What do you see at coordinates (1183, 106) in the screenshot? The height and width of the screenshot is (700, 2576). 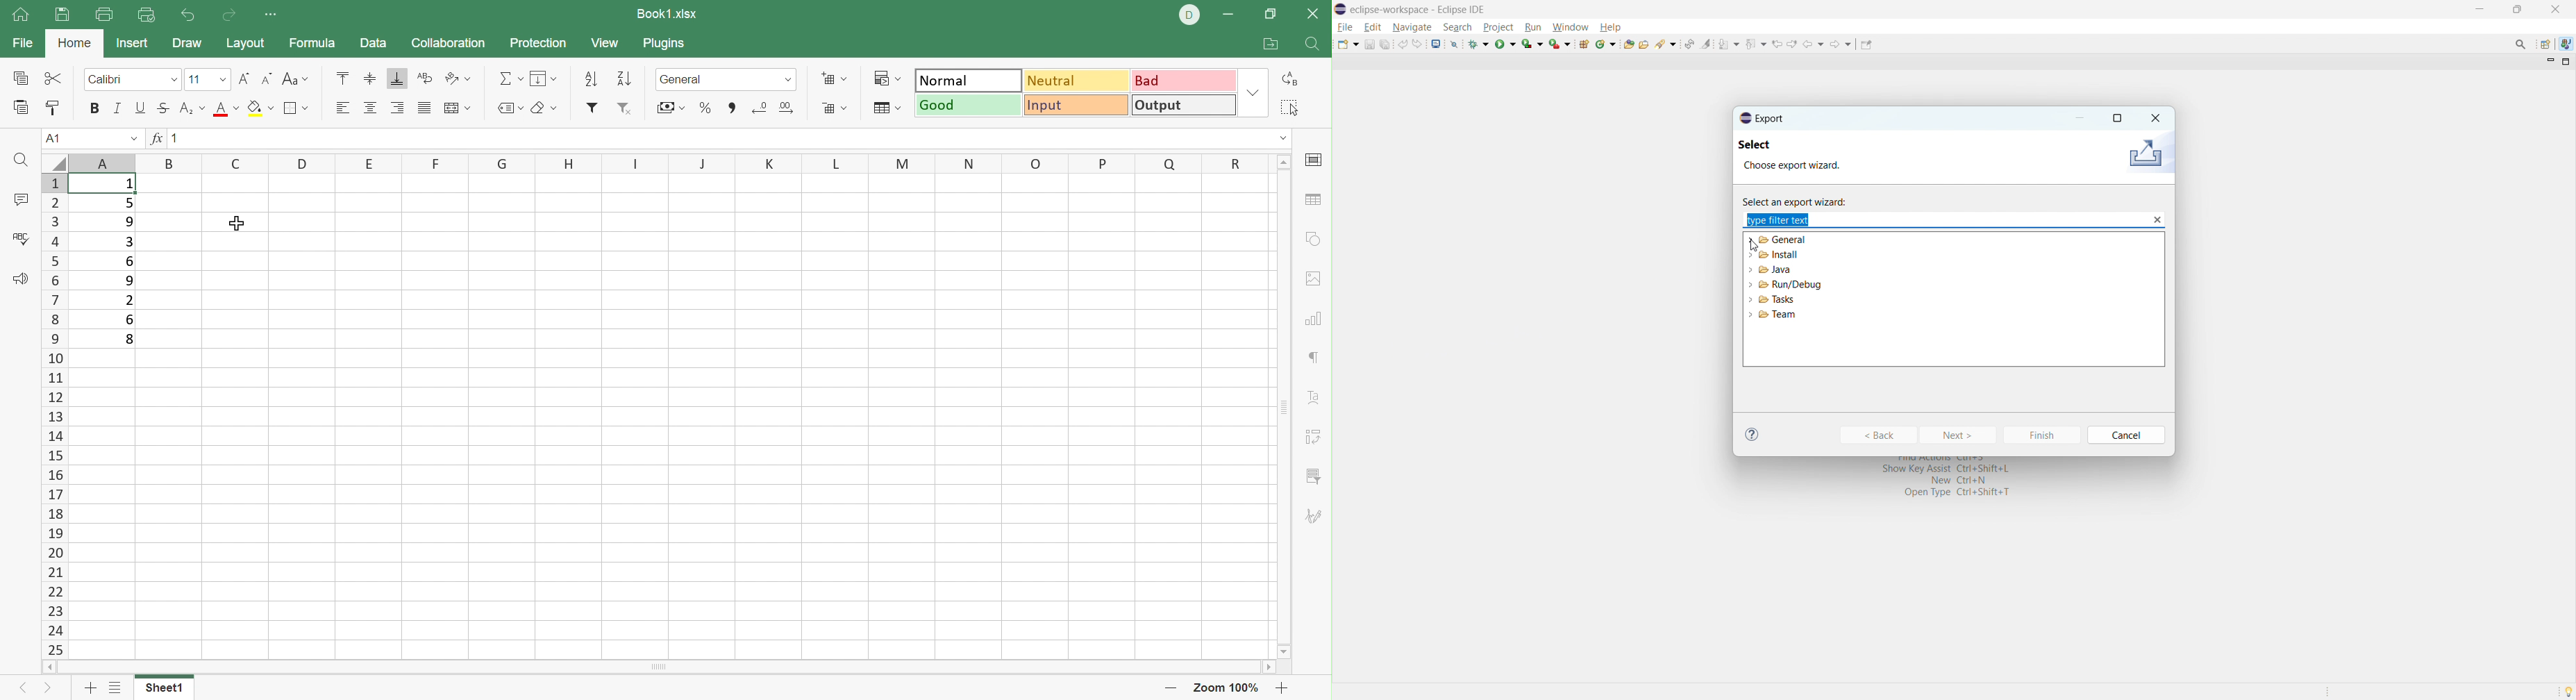 I see `Output` at bounding box center [1183, 106].